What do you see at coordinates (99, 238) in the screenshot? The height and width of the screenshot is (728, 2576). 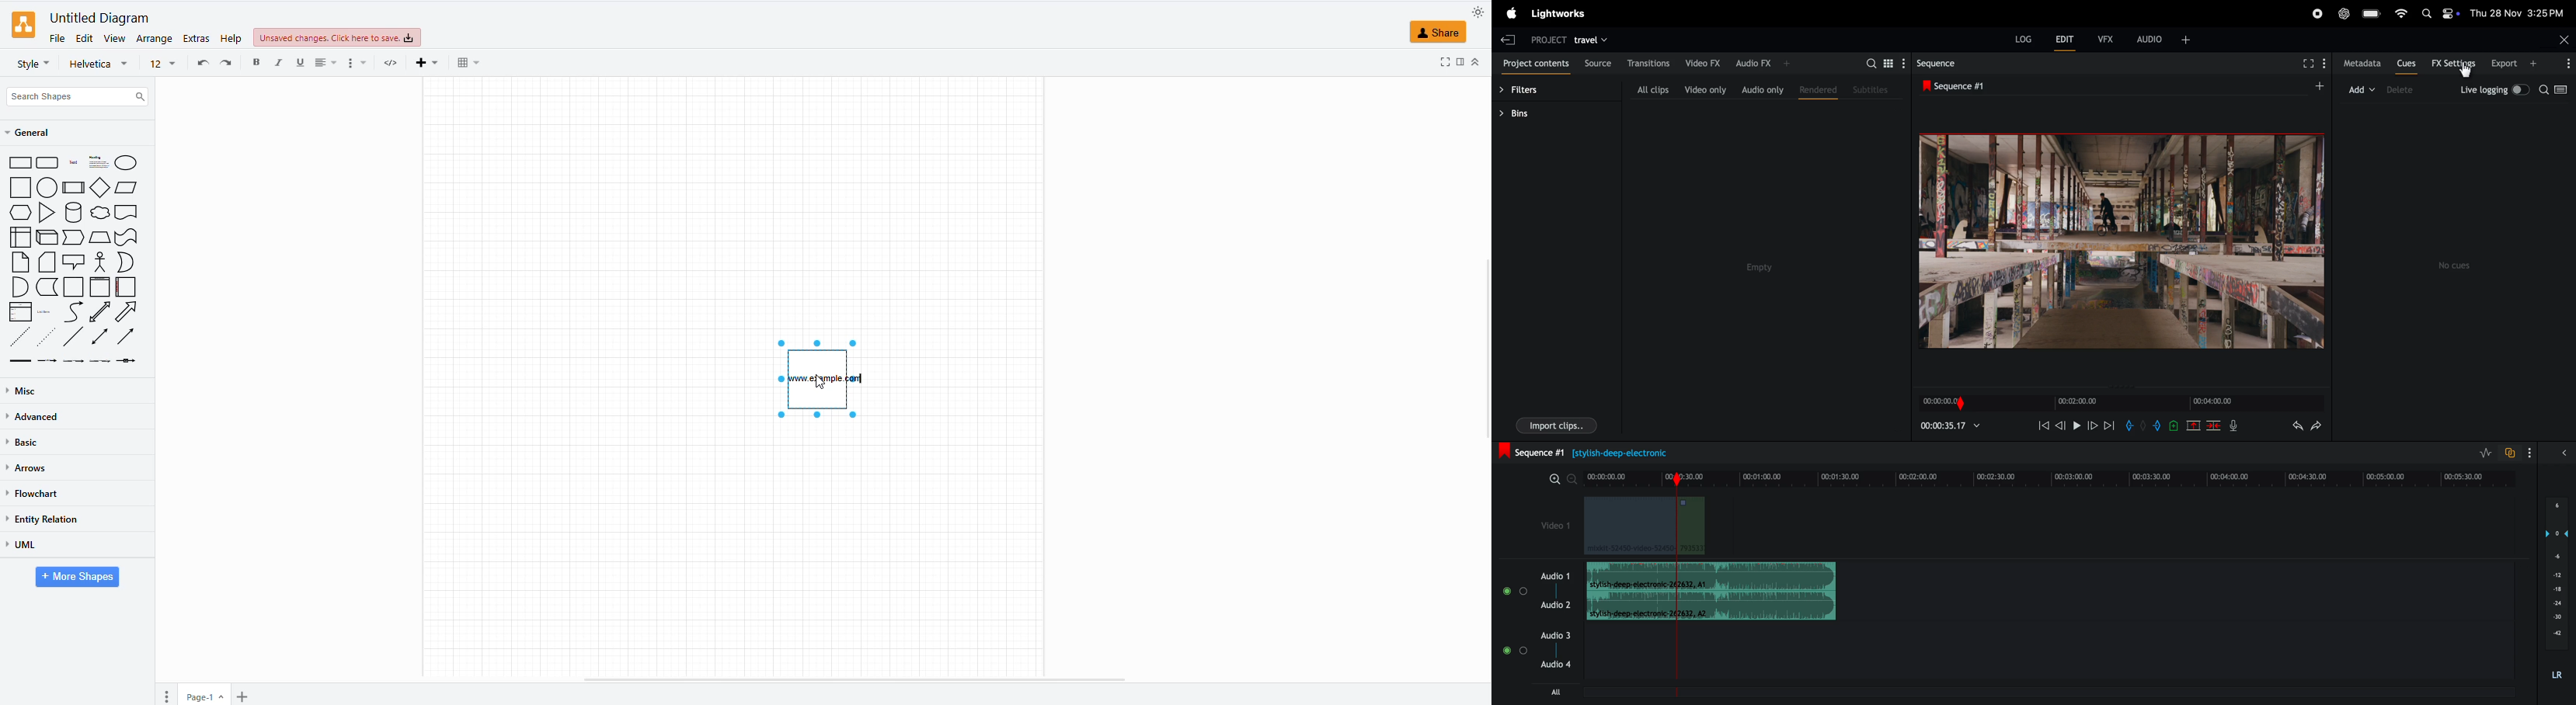 I see `trapezoid` at bounding box center [99, 238].